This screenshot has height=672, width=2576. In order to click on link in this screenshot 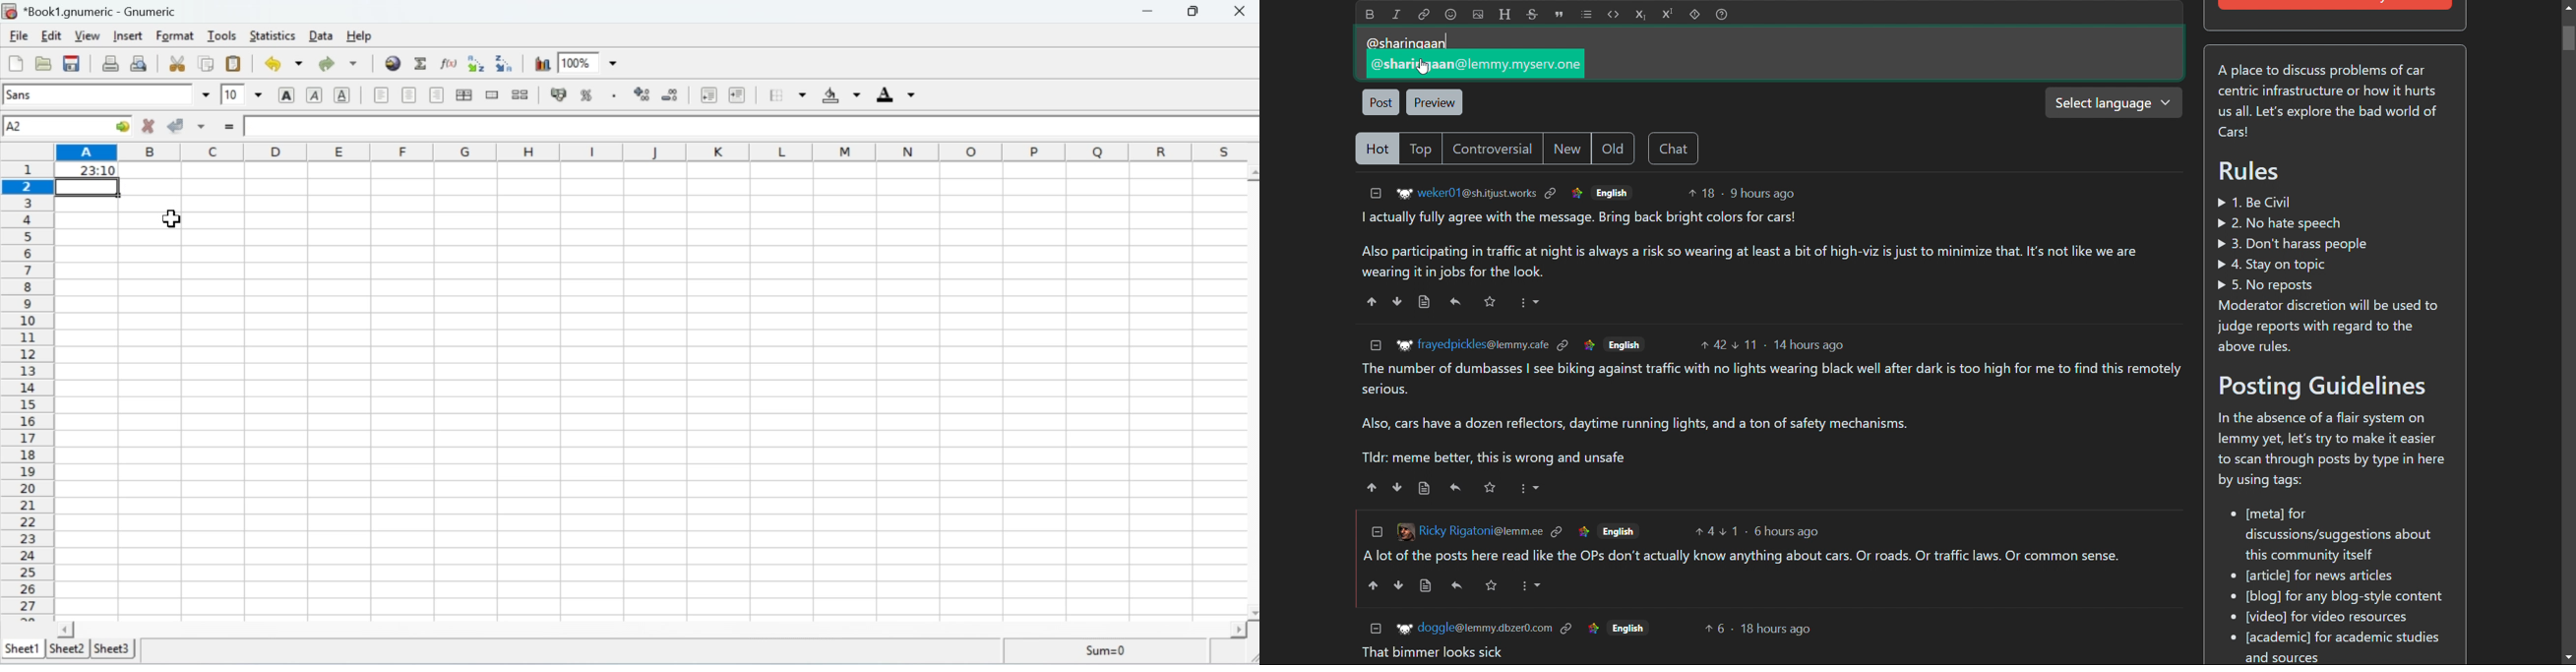, I will do `click(1589, 344)`.